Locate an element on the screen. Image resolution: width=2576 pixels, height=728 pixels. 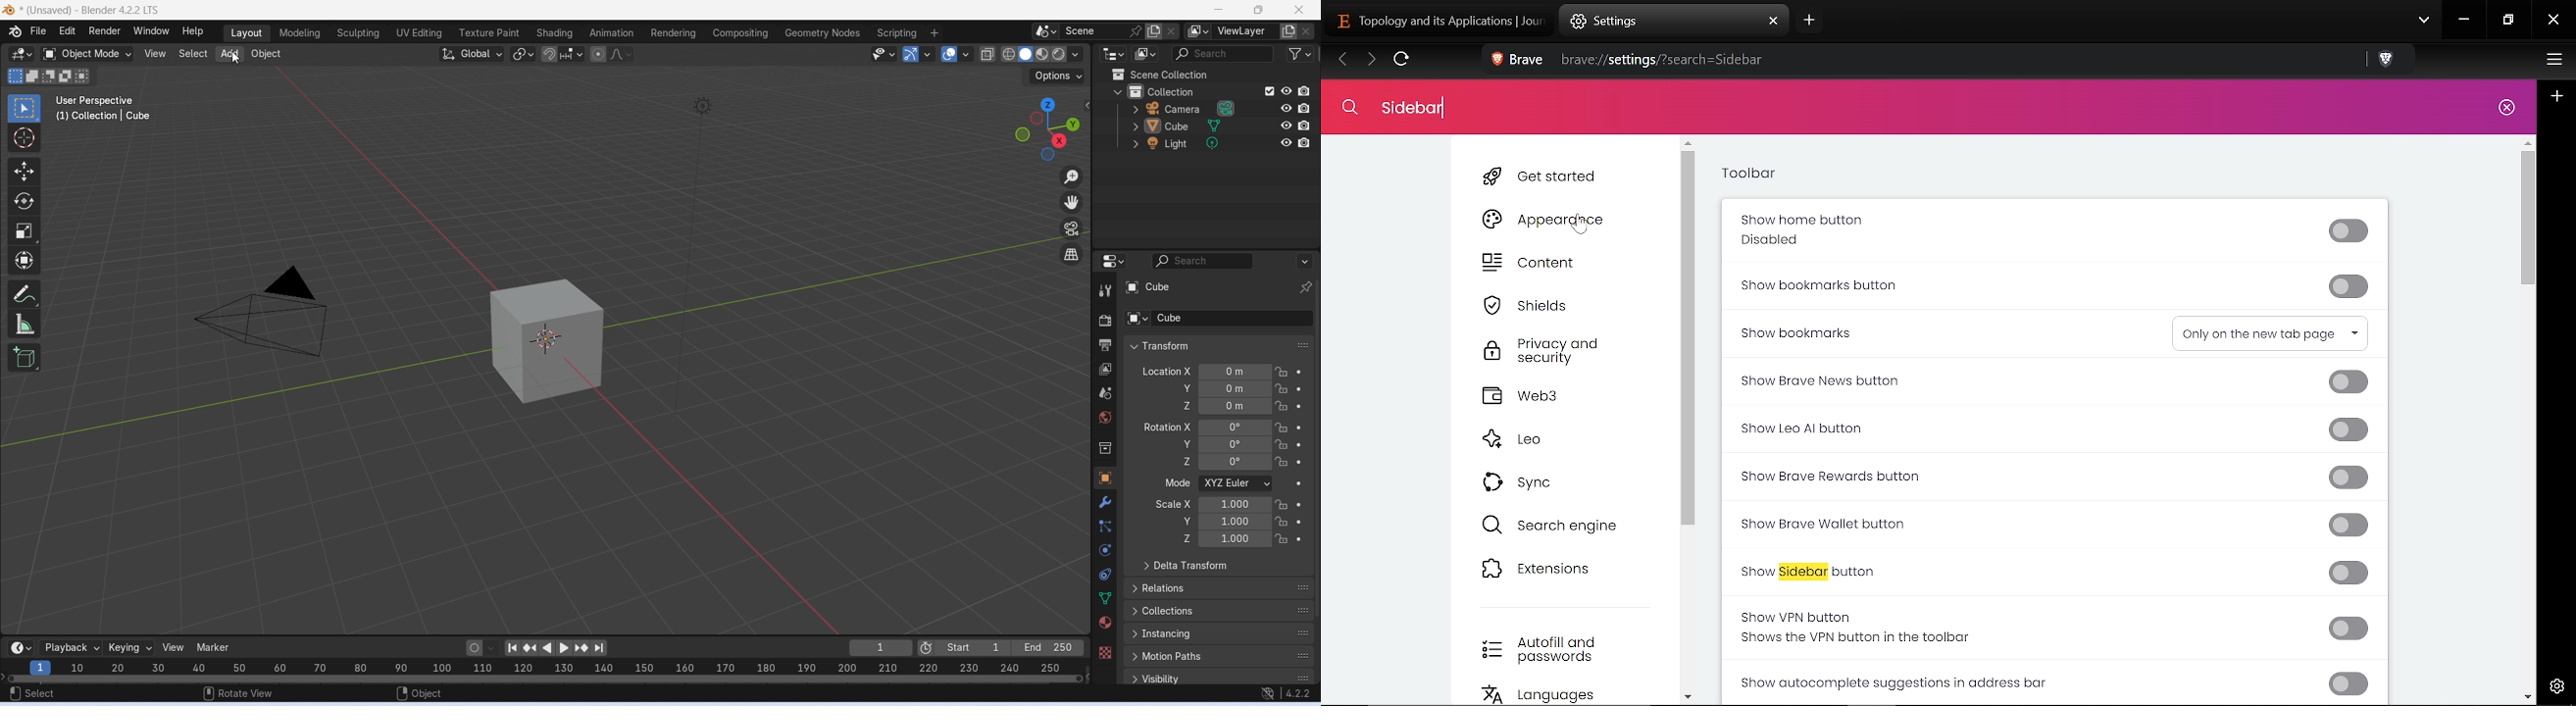
mode is located at coordinates (1176, 484).